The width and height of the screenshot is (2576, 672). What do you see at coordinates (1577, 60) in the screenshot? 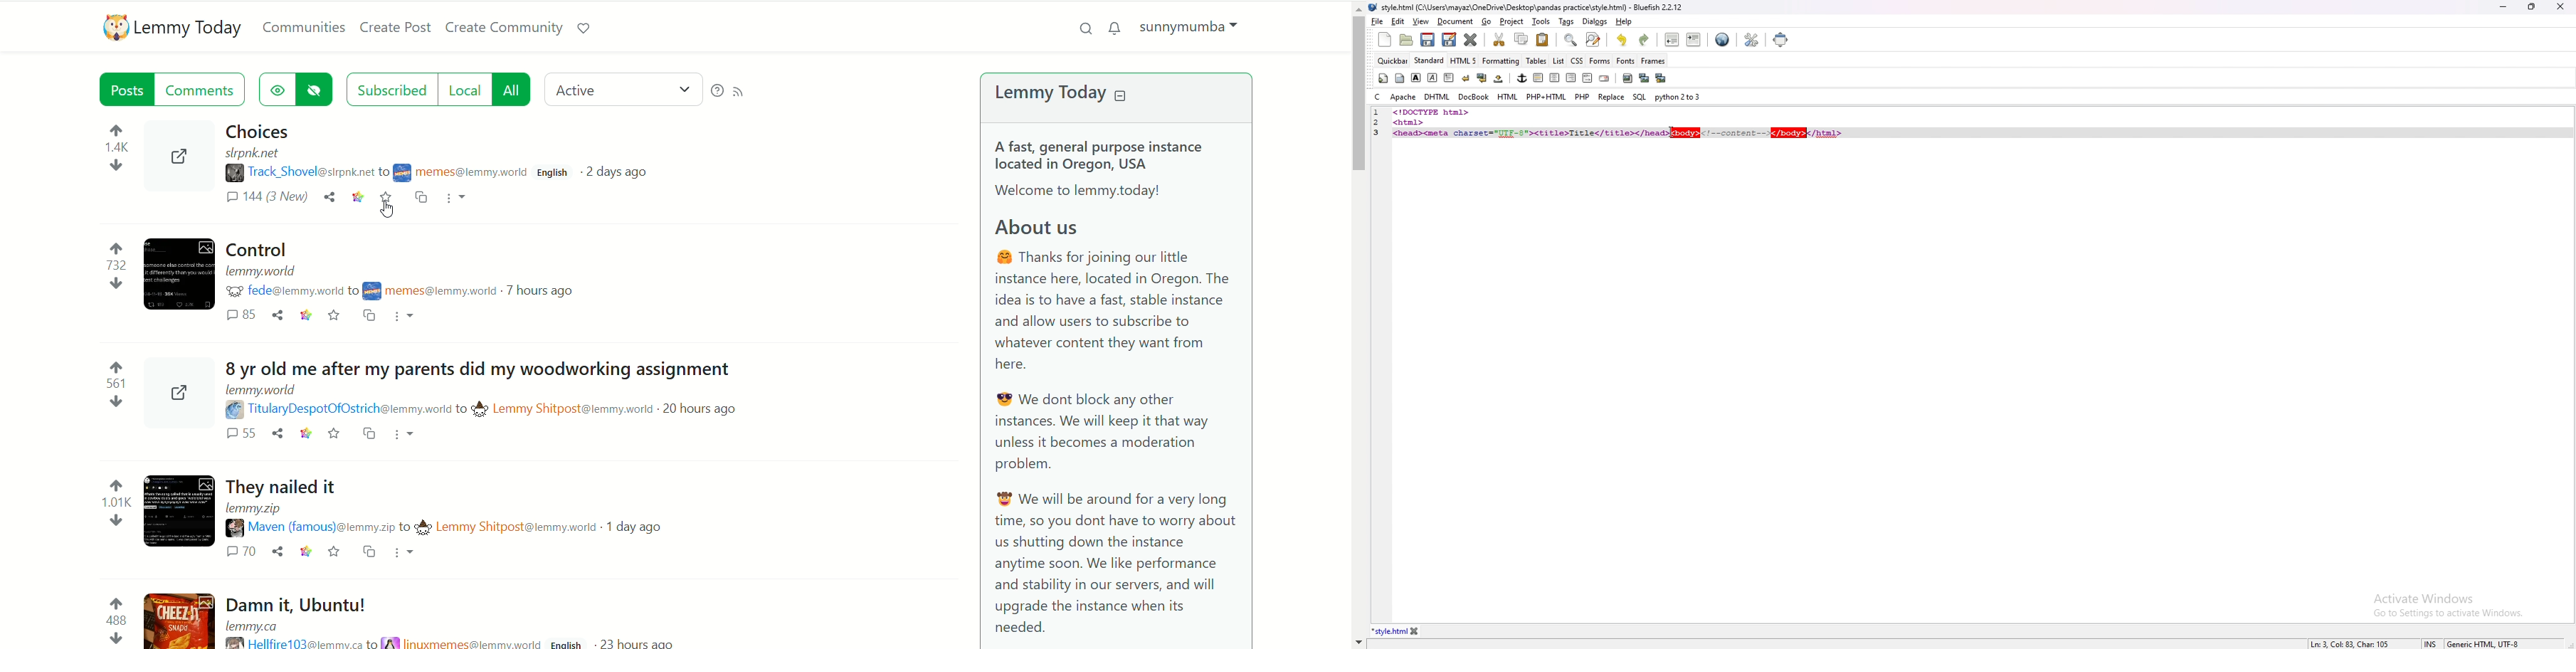
I see `css` at bounding box center [1577, 60].